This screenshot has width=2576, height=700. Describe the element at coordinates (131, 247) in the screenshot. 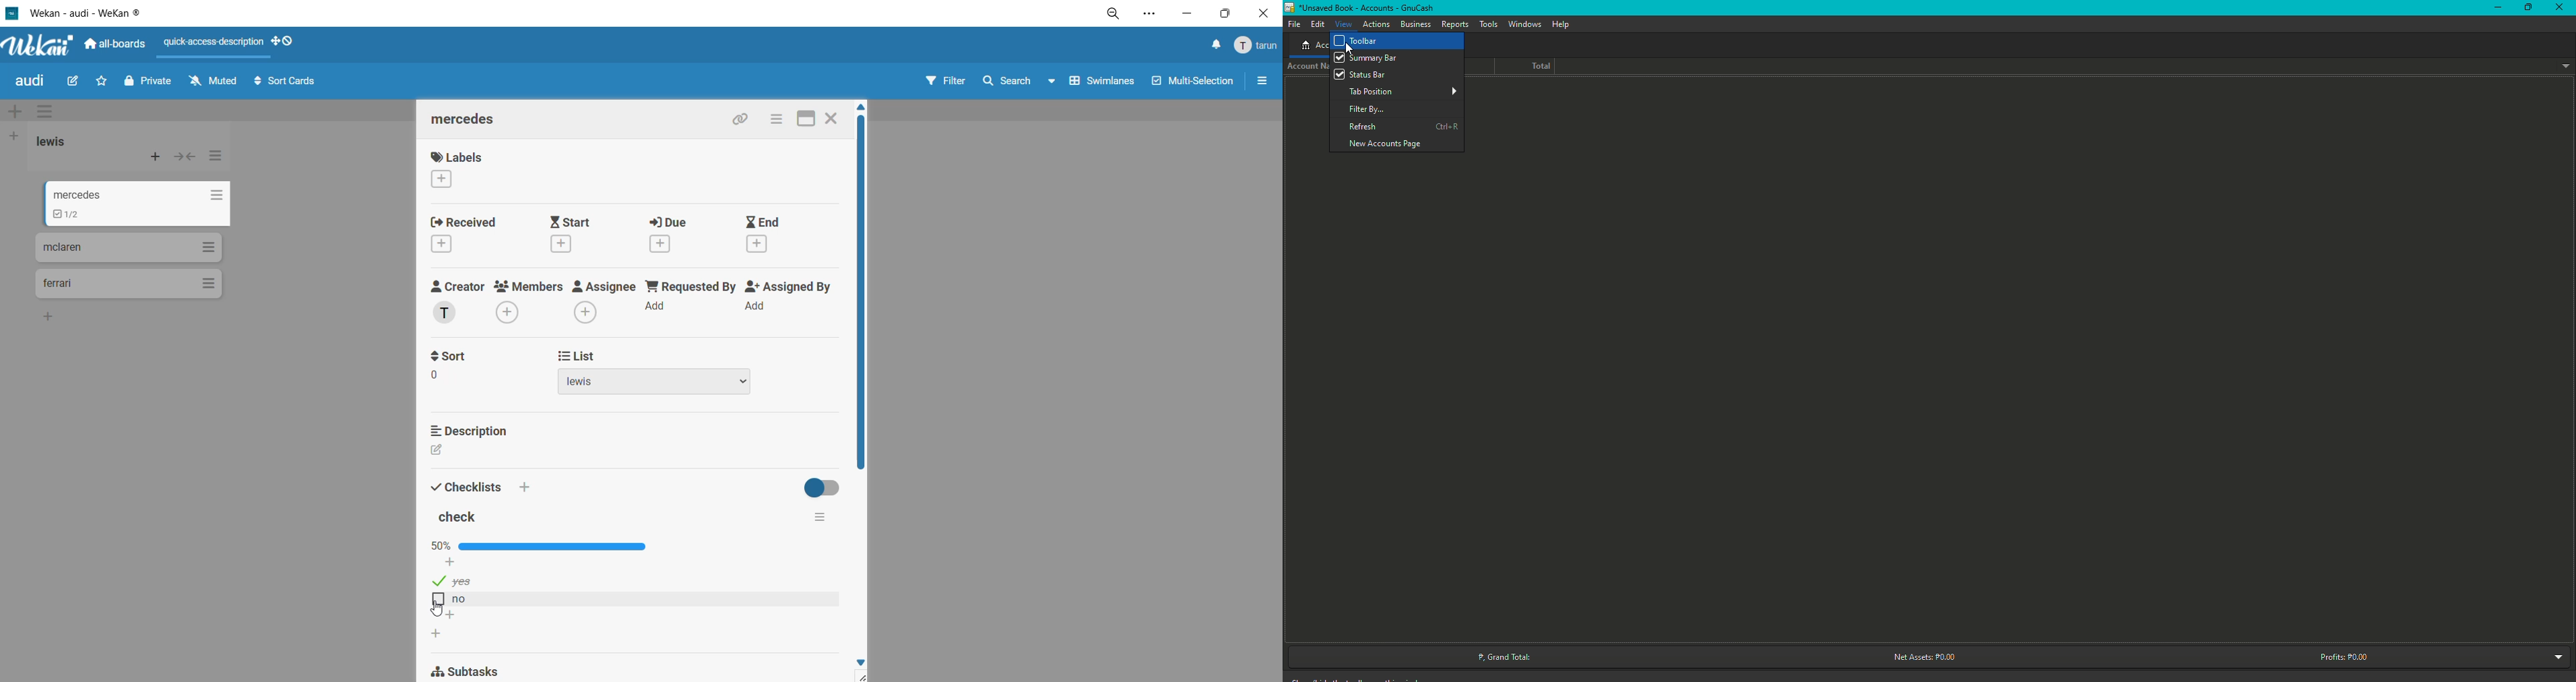

I see `cards` at that location.